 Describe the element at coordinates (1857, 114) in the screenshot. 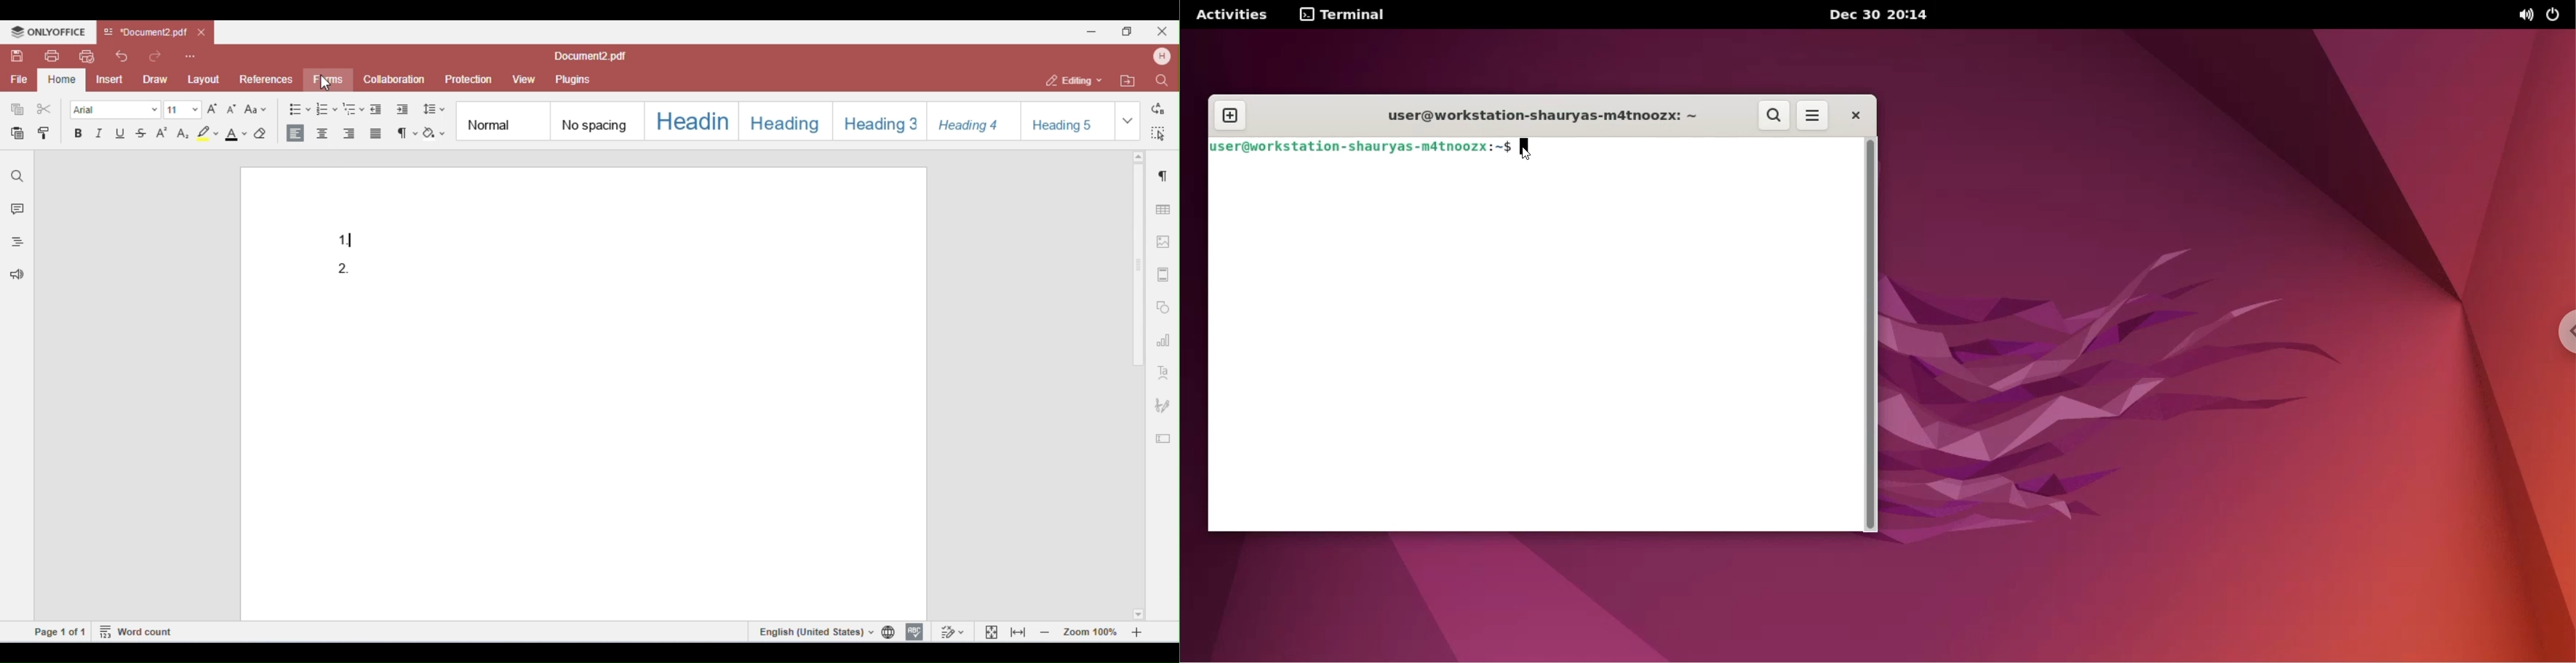

I see `close` at that location.